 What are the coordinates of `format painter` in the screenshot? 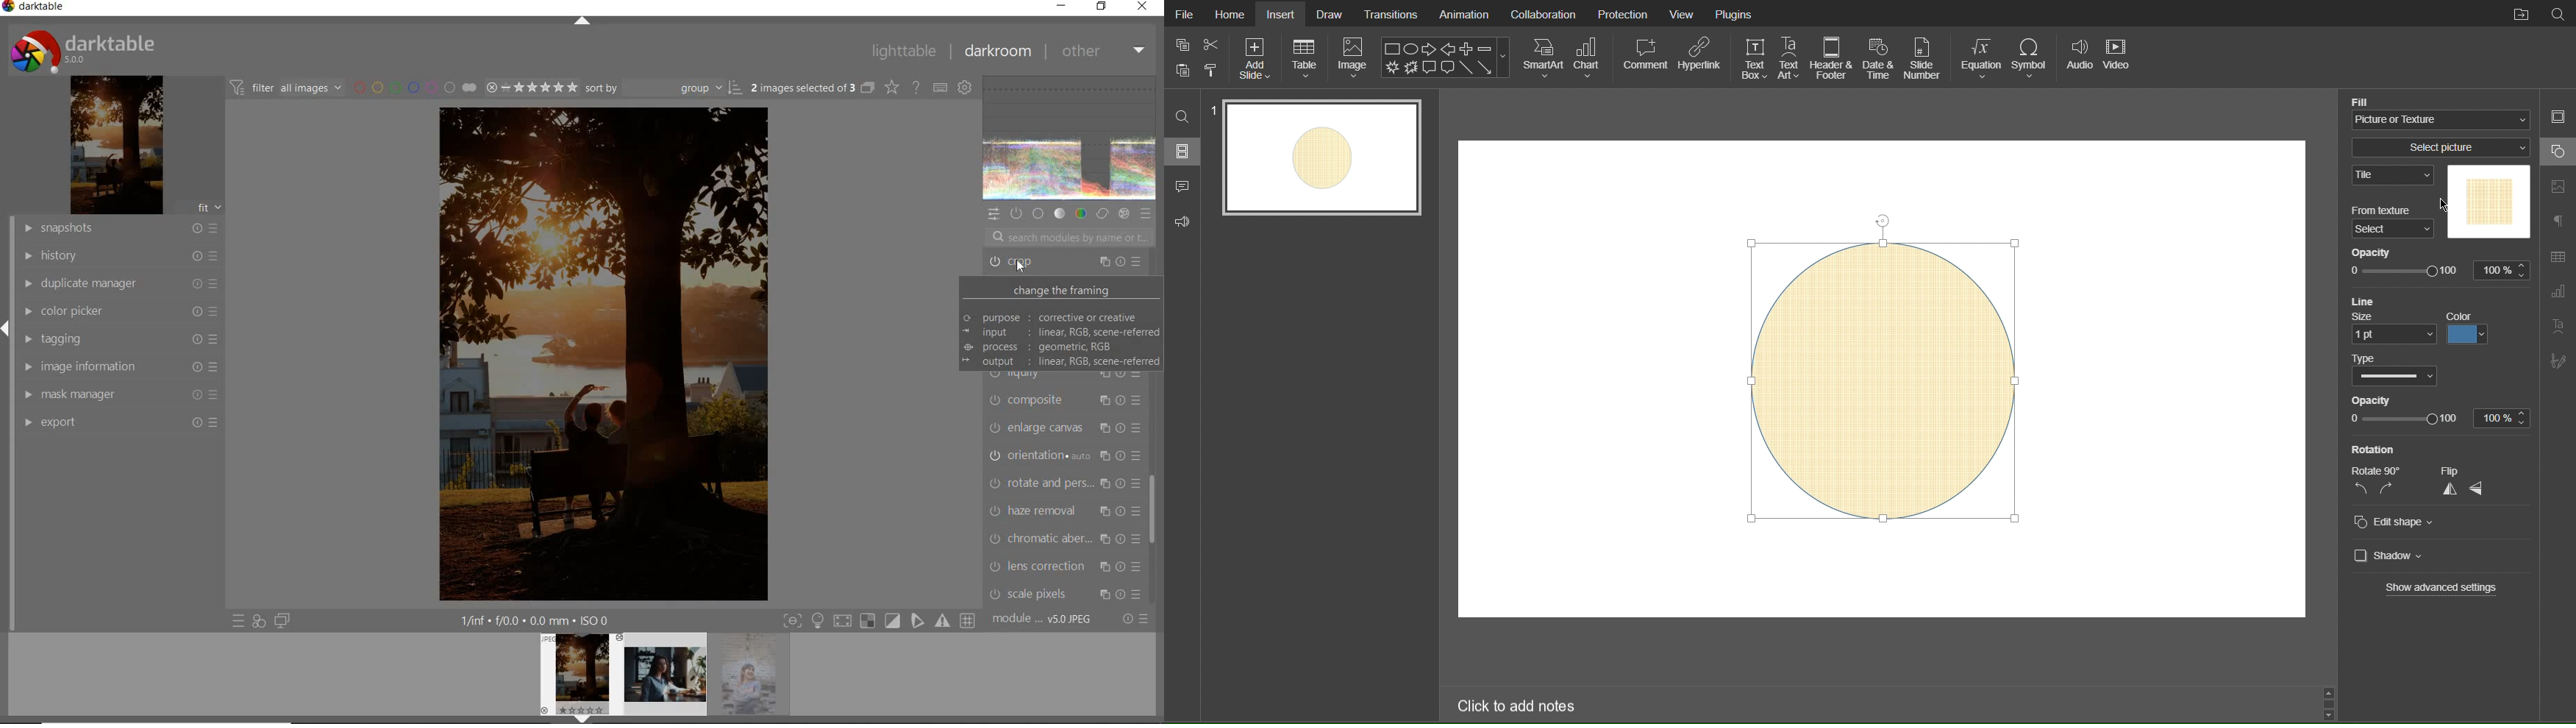 It's located at (1216, 71).